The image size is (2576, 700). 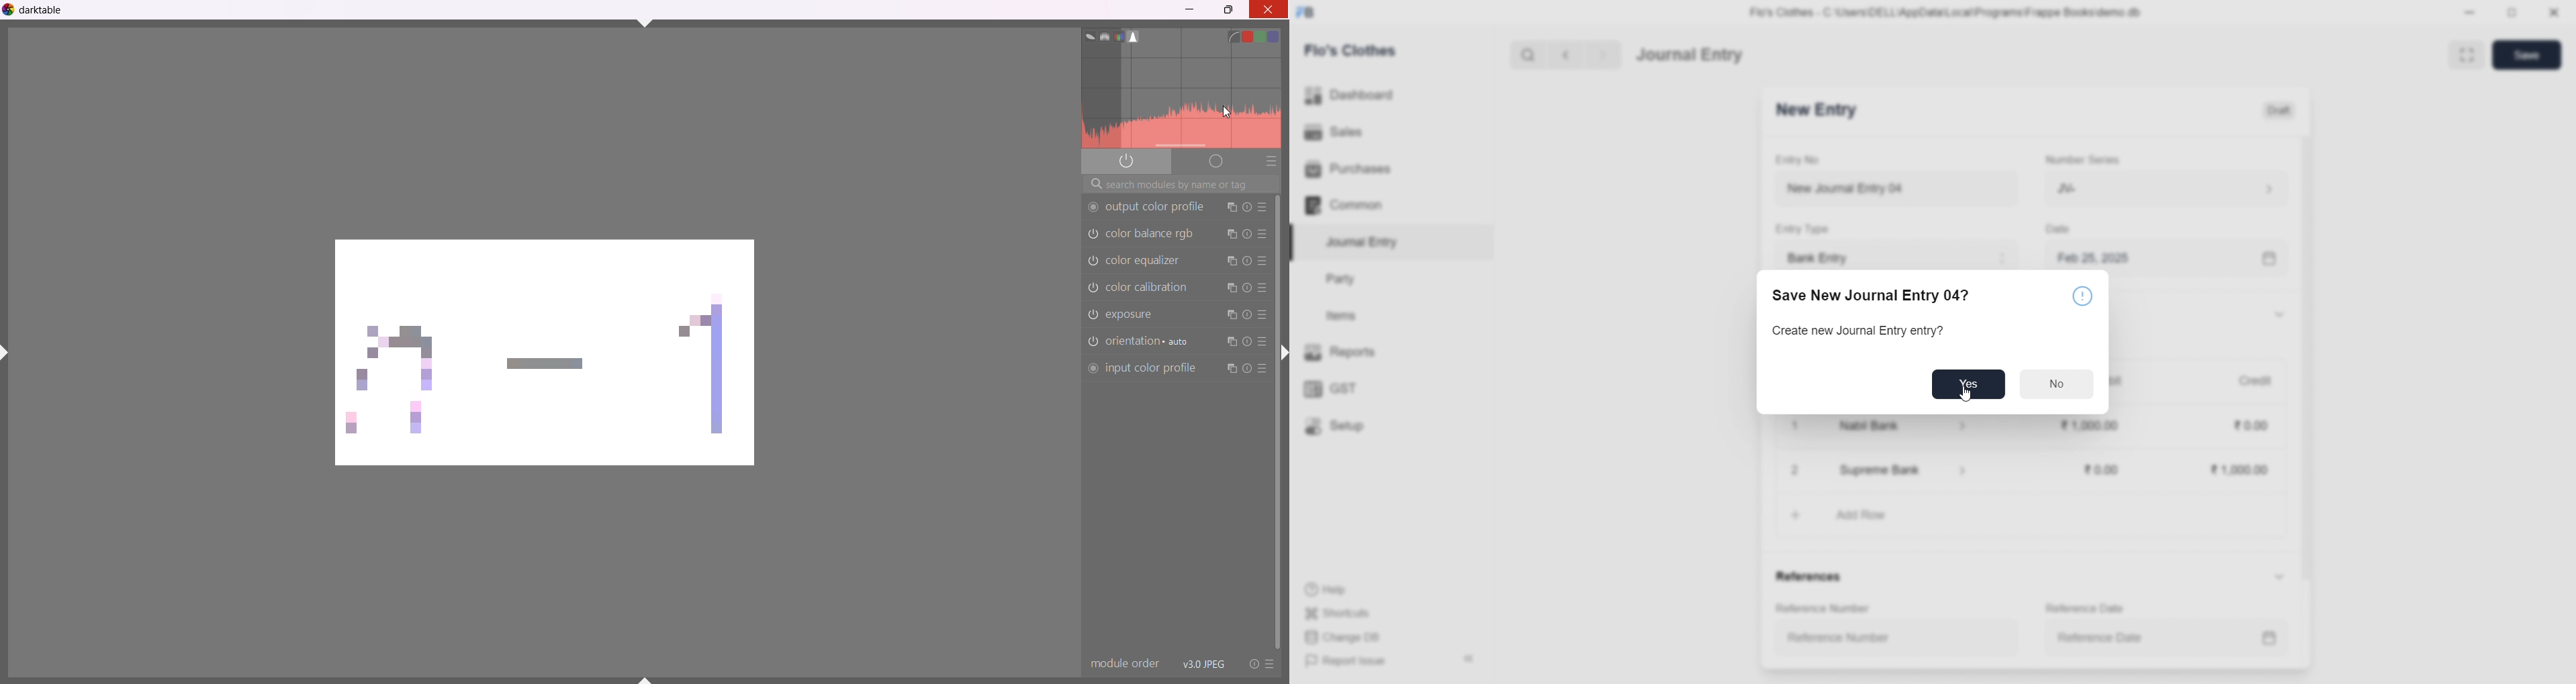 I want to click on instance, so click(x=1230, y=369).